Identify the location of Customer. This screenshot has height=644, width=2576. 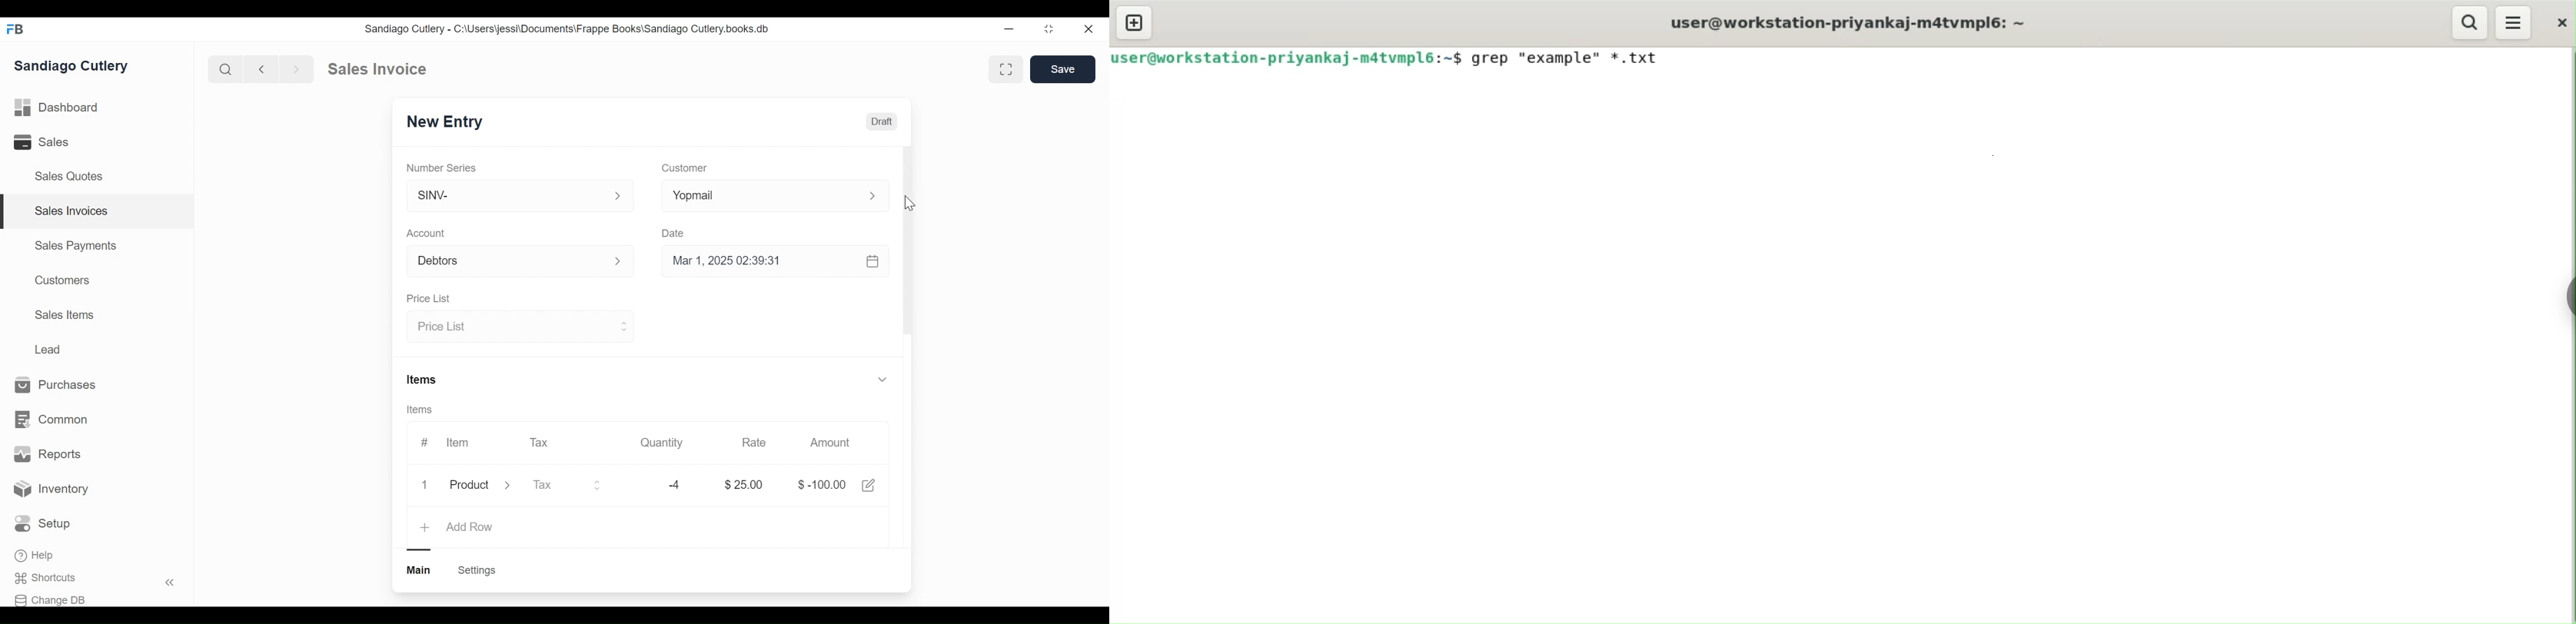
(687, 167).